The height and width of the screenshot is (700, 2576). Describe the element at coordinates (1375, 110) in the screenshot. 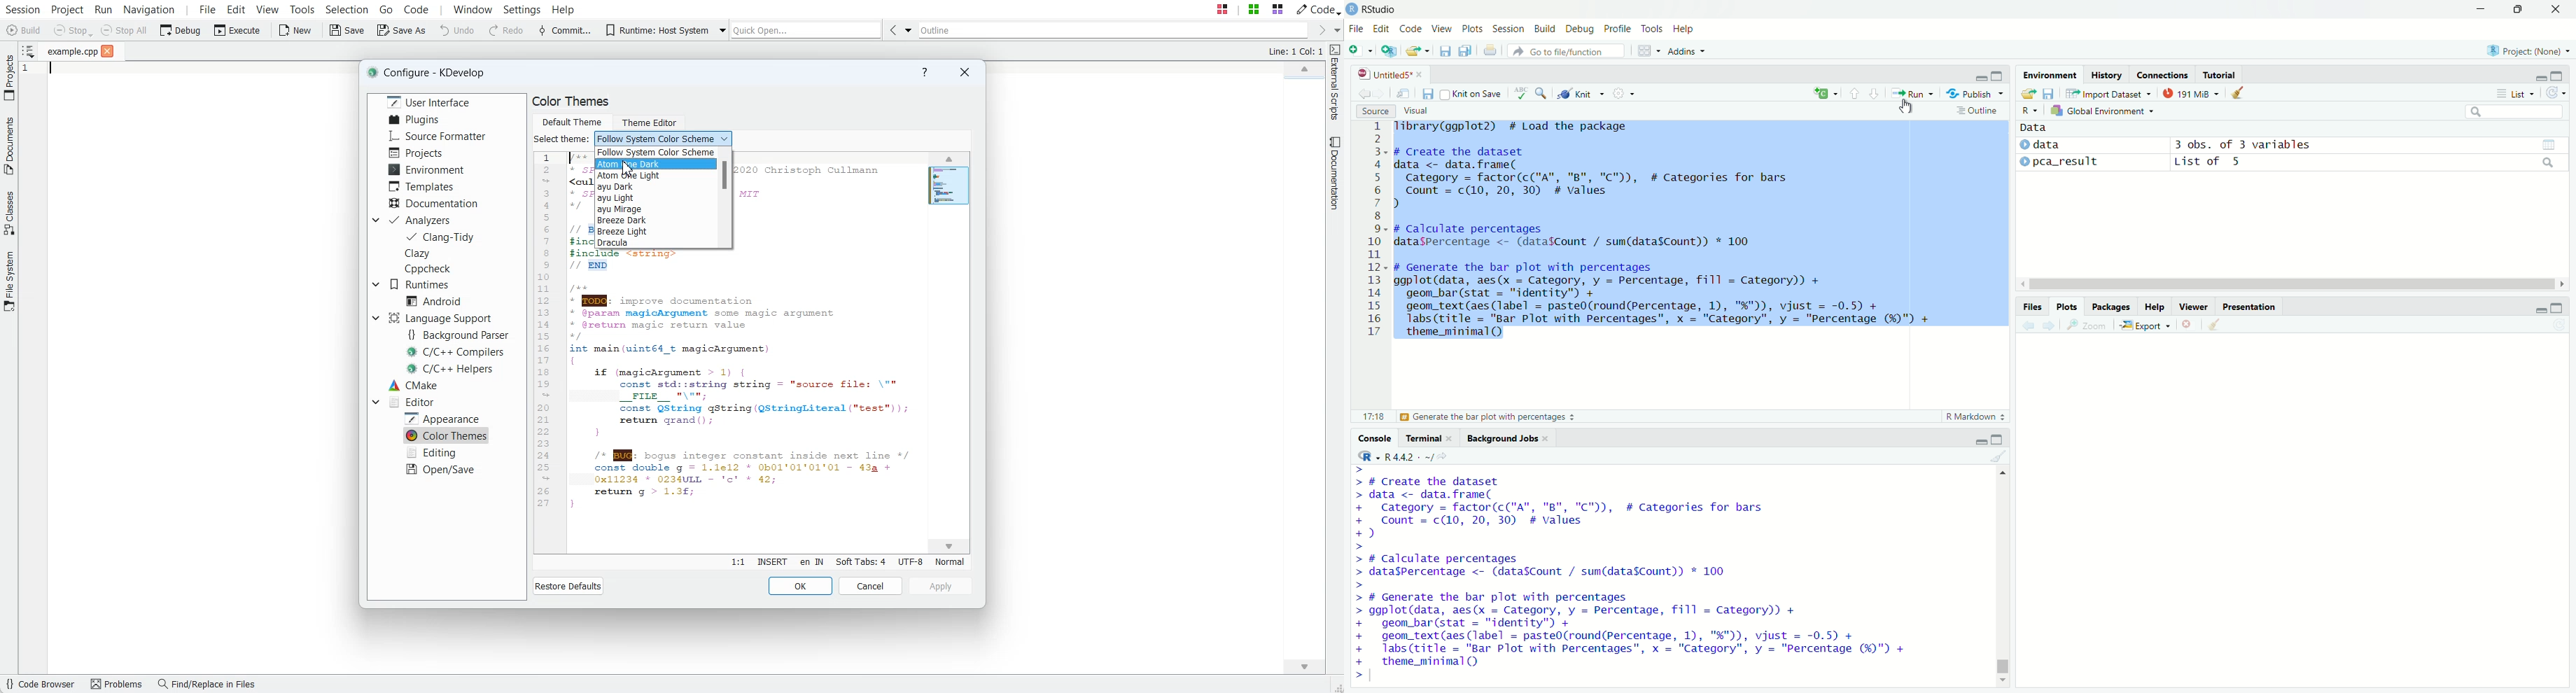

I see `source` at that location.